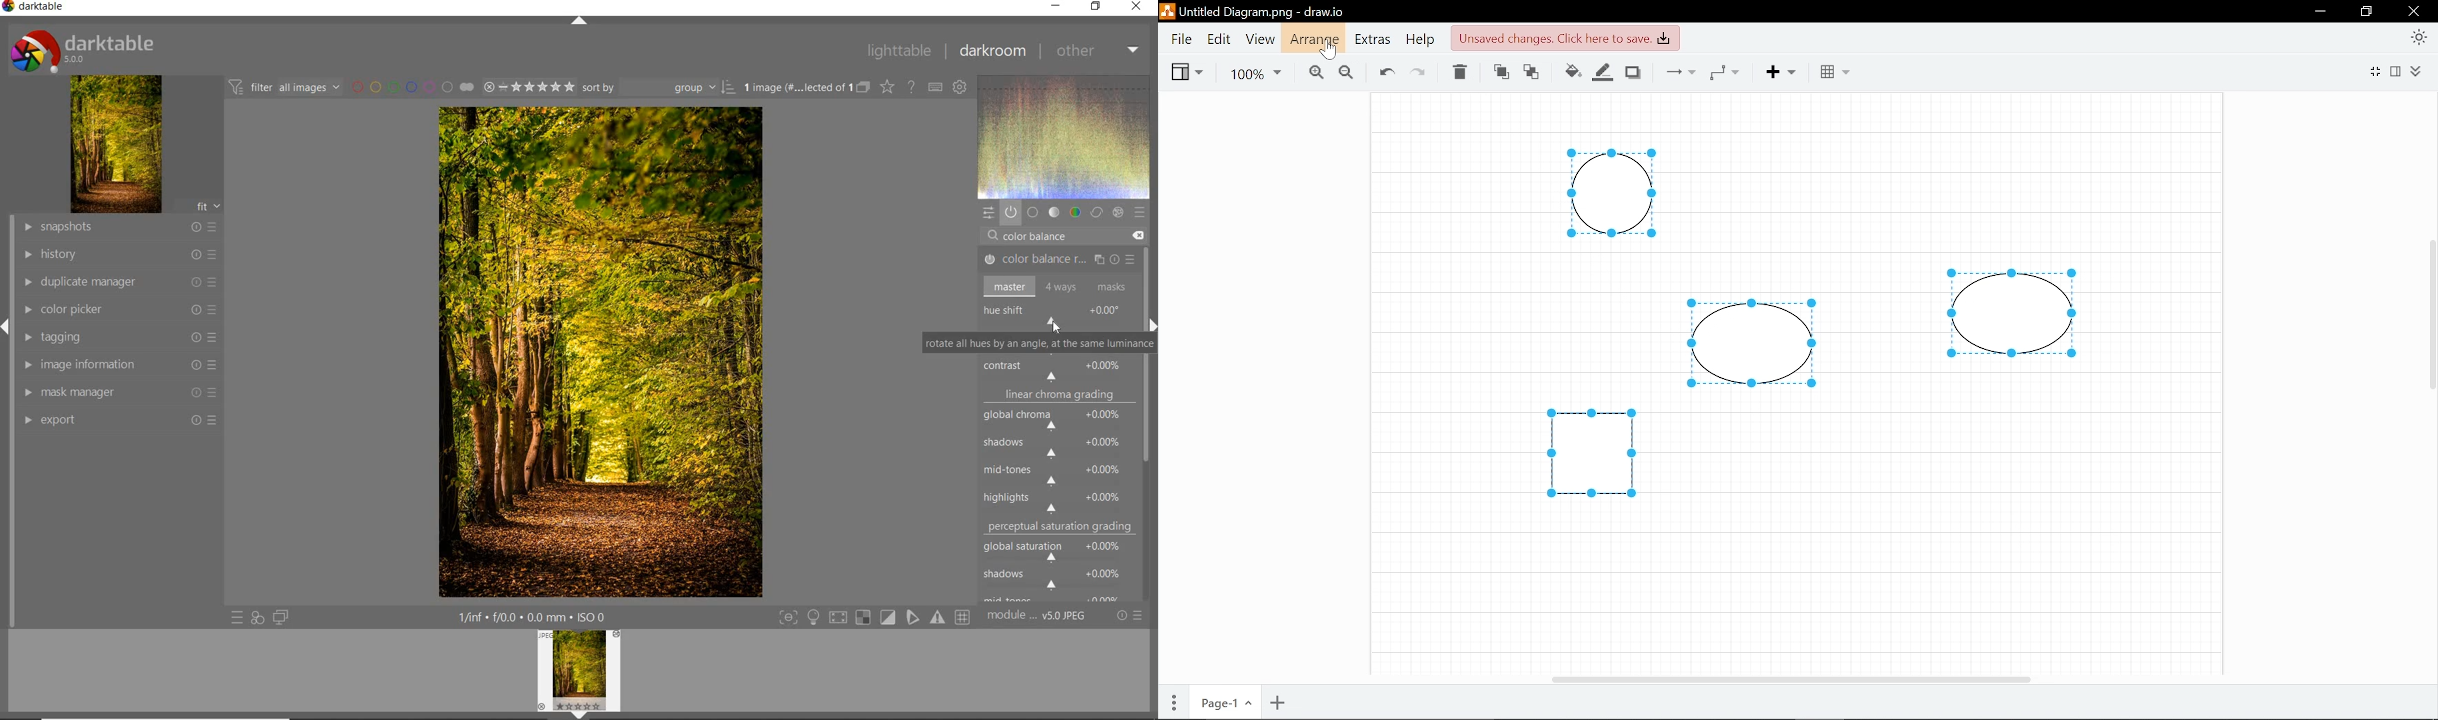 The width and height of the screenshot is (2464, 728). Describe the element at coordinates (659, 88) in the screenshot. I see `sort` at that location.